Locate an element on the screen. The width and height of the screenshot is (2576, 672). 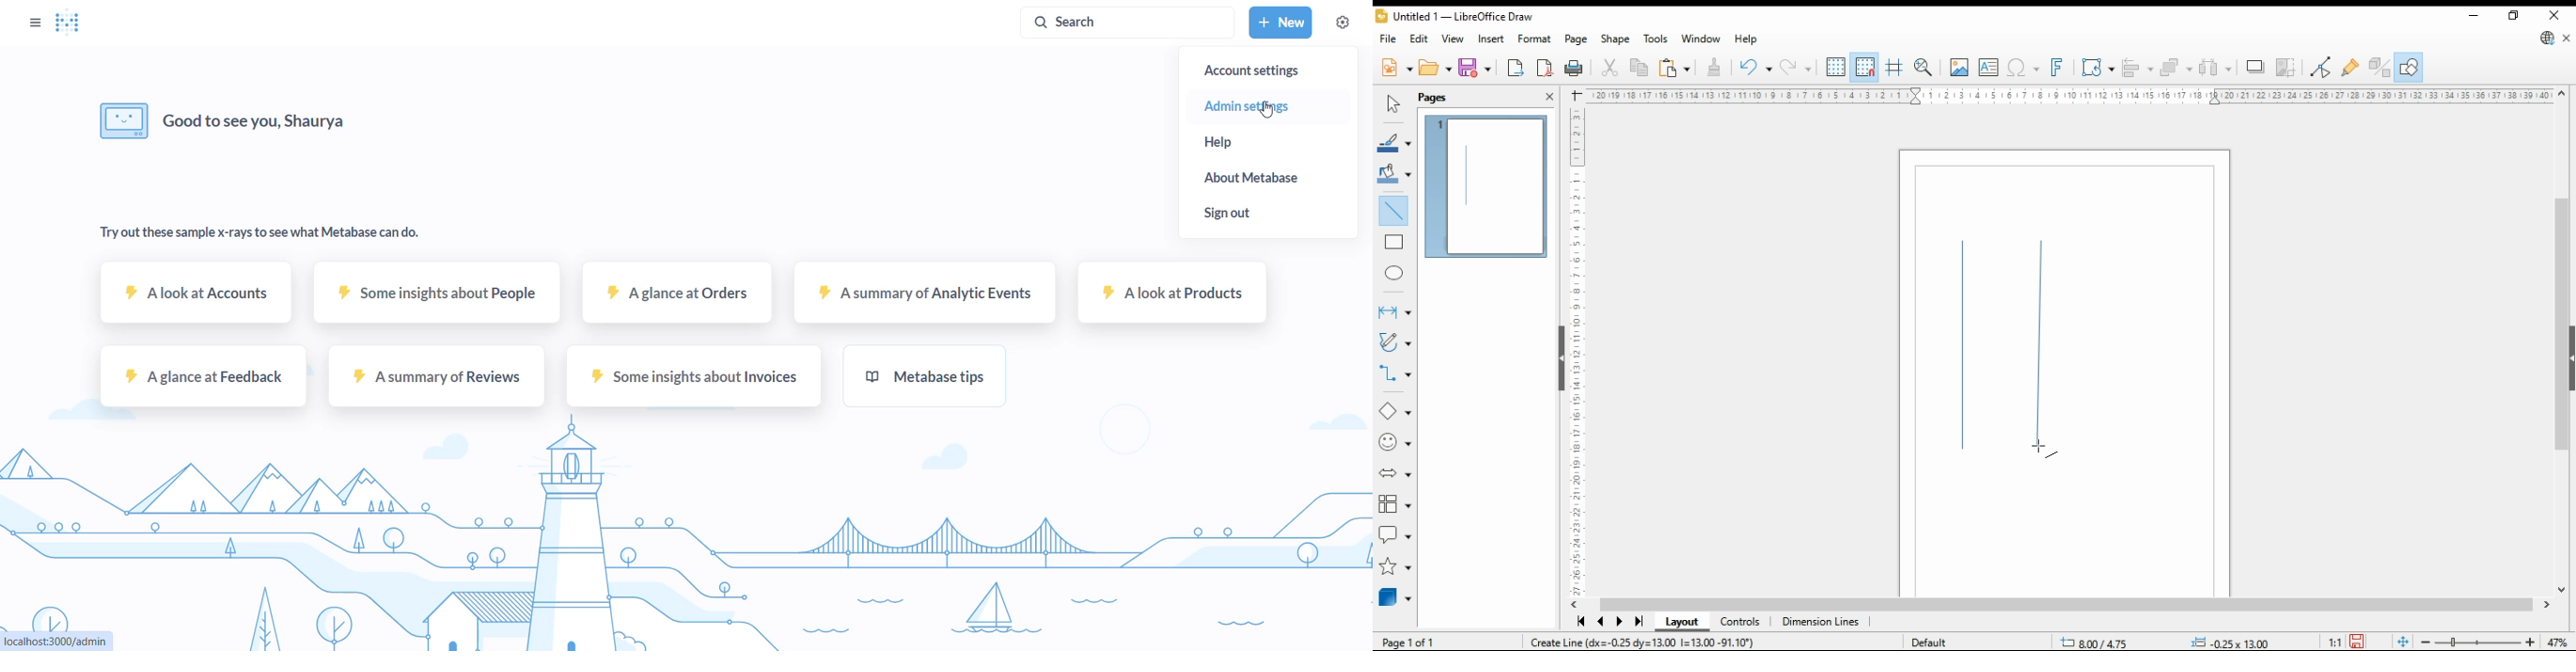
copy is located at coordinates (1638, 69).